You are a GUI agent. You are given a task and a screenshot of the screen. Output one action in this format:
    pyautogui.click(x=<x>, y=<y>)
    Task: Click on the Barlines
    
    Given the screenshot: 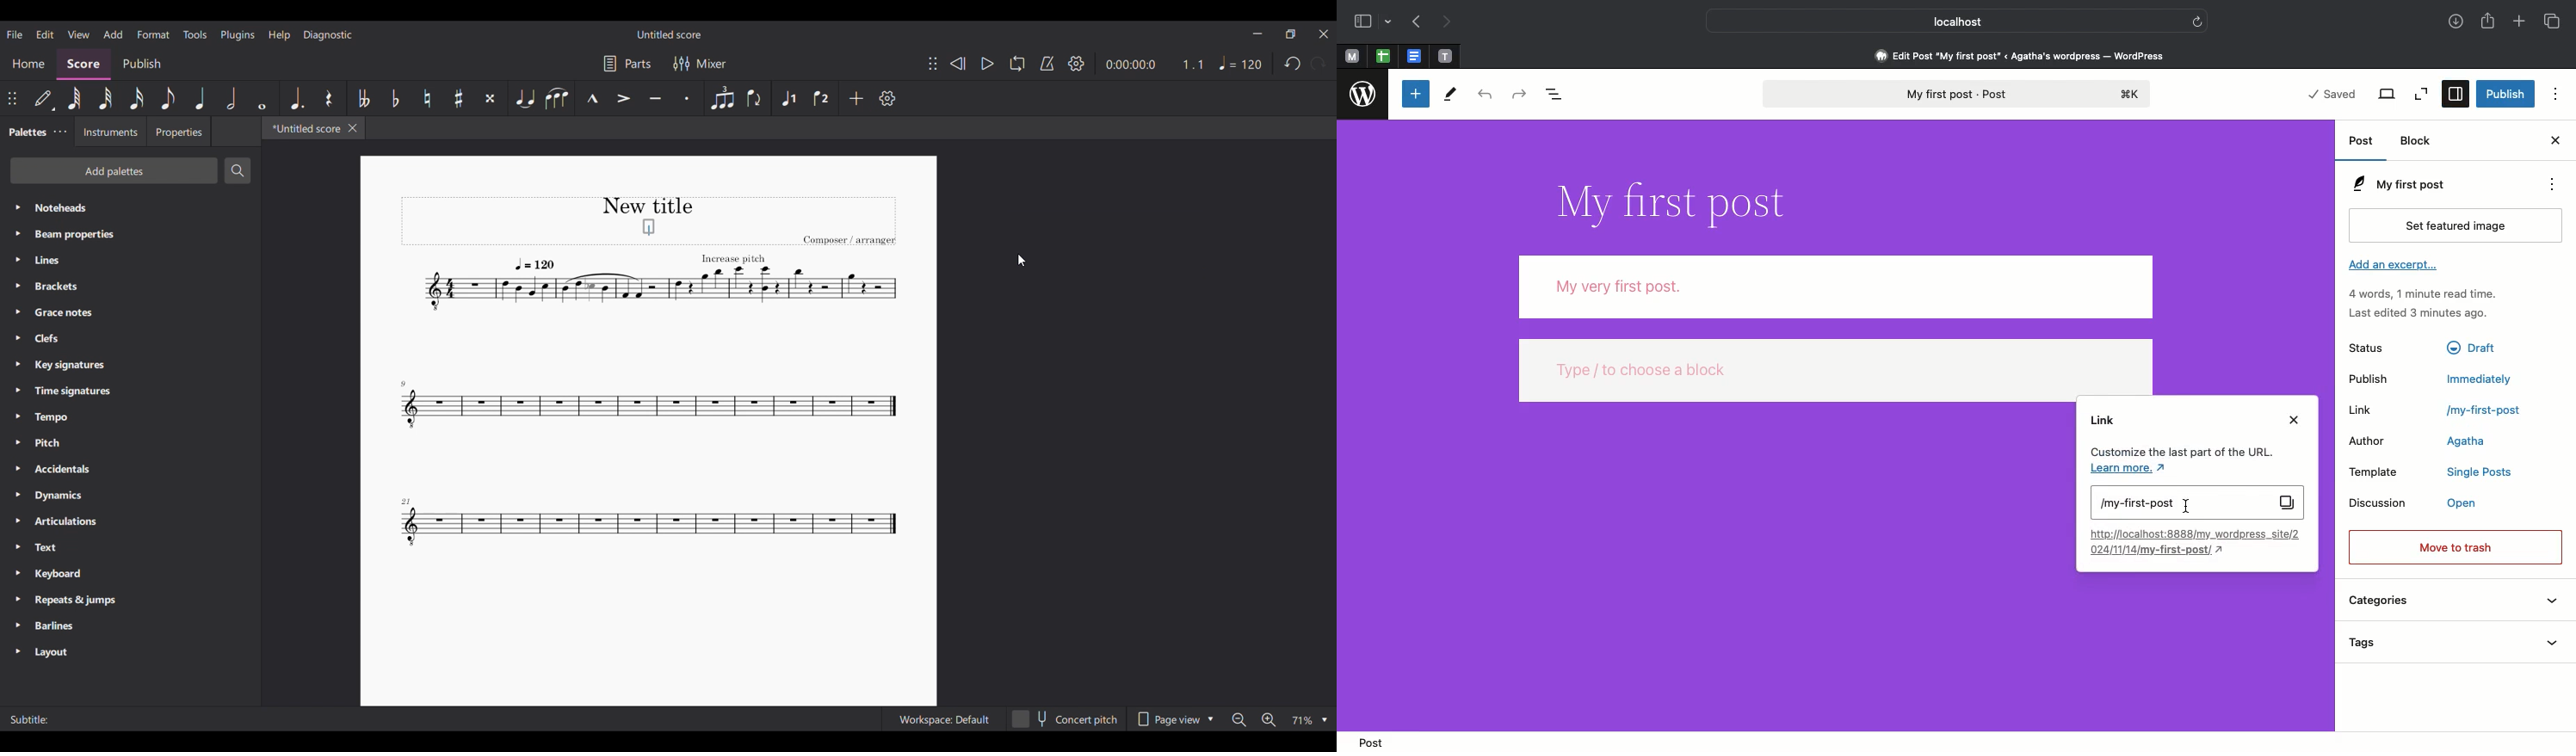 What is the action you would take?
    pyautogui.click(x=130, y=626)
    